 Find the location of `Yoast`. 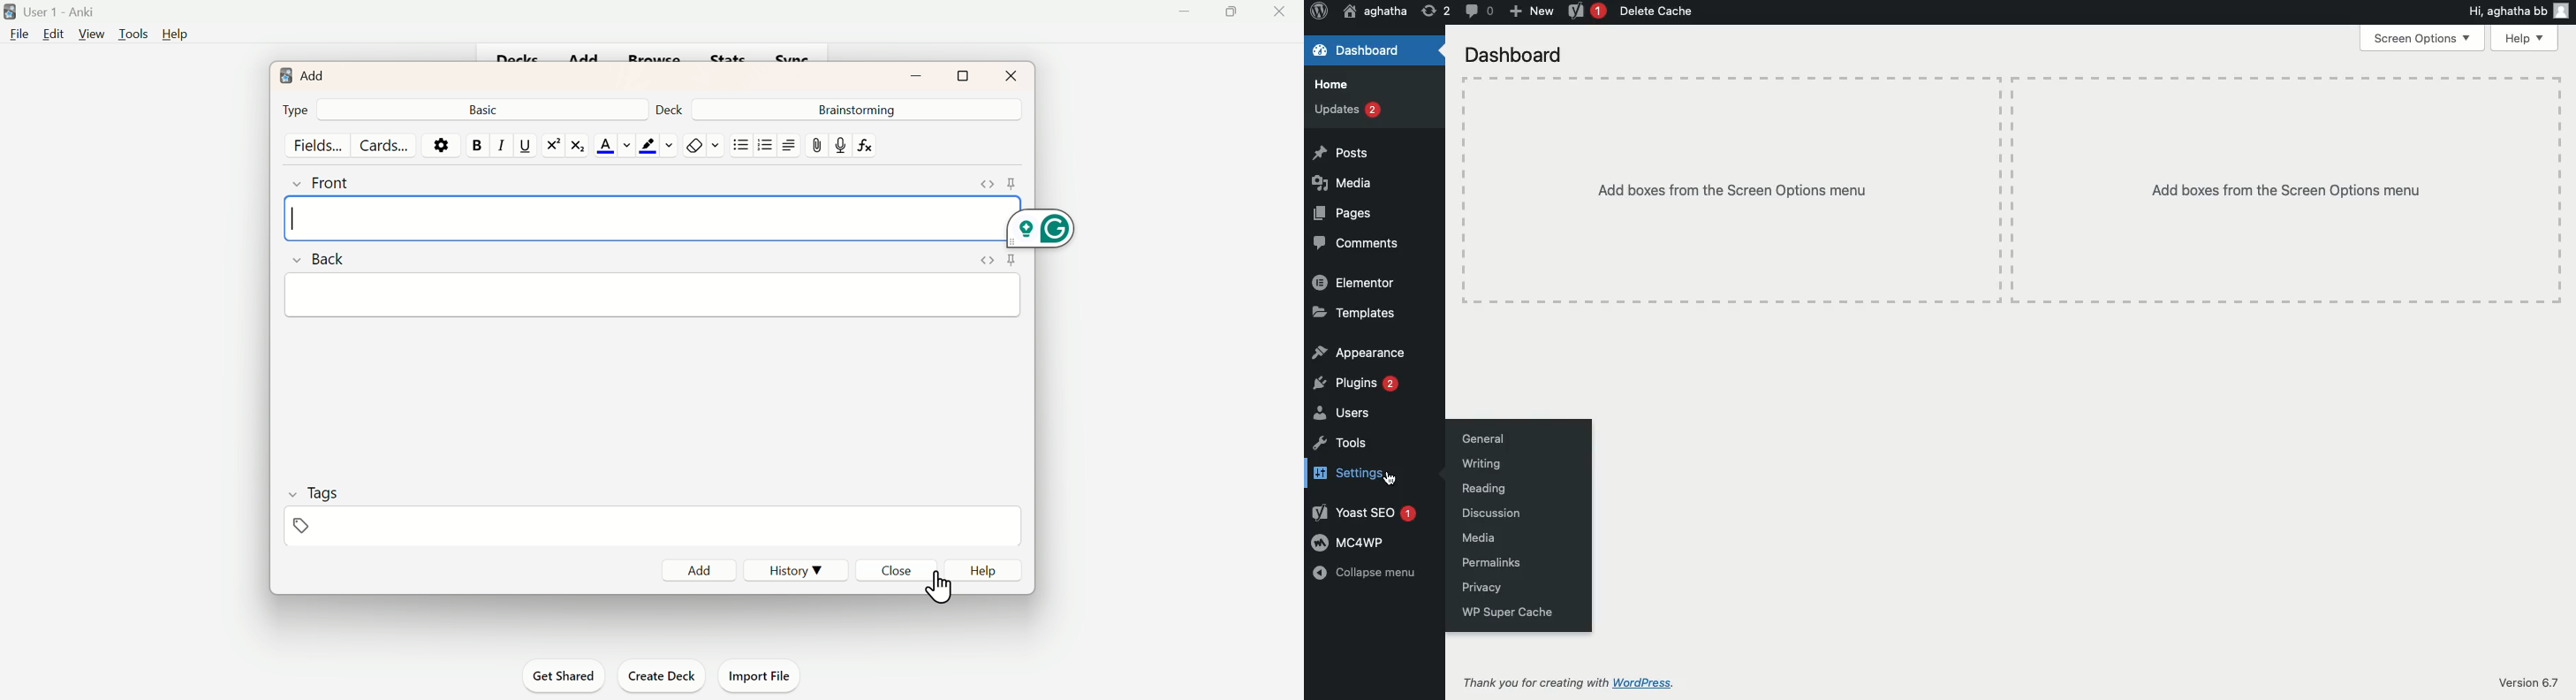

Yoast is located at coordinates (1583, 11).